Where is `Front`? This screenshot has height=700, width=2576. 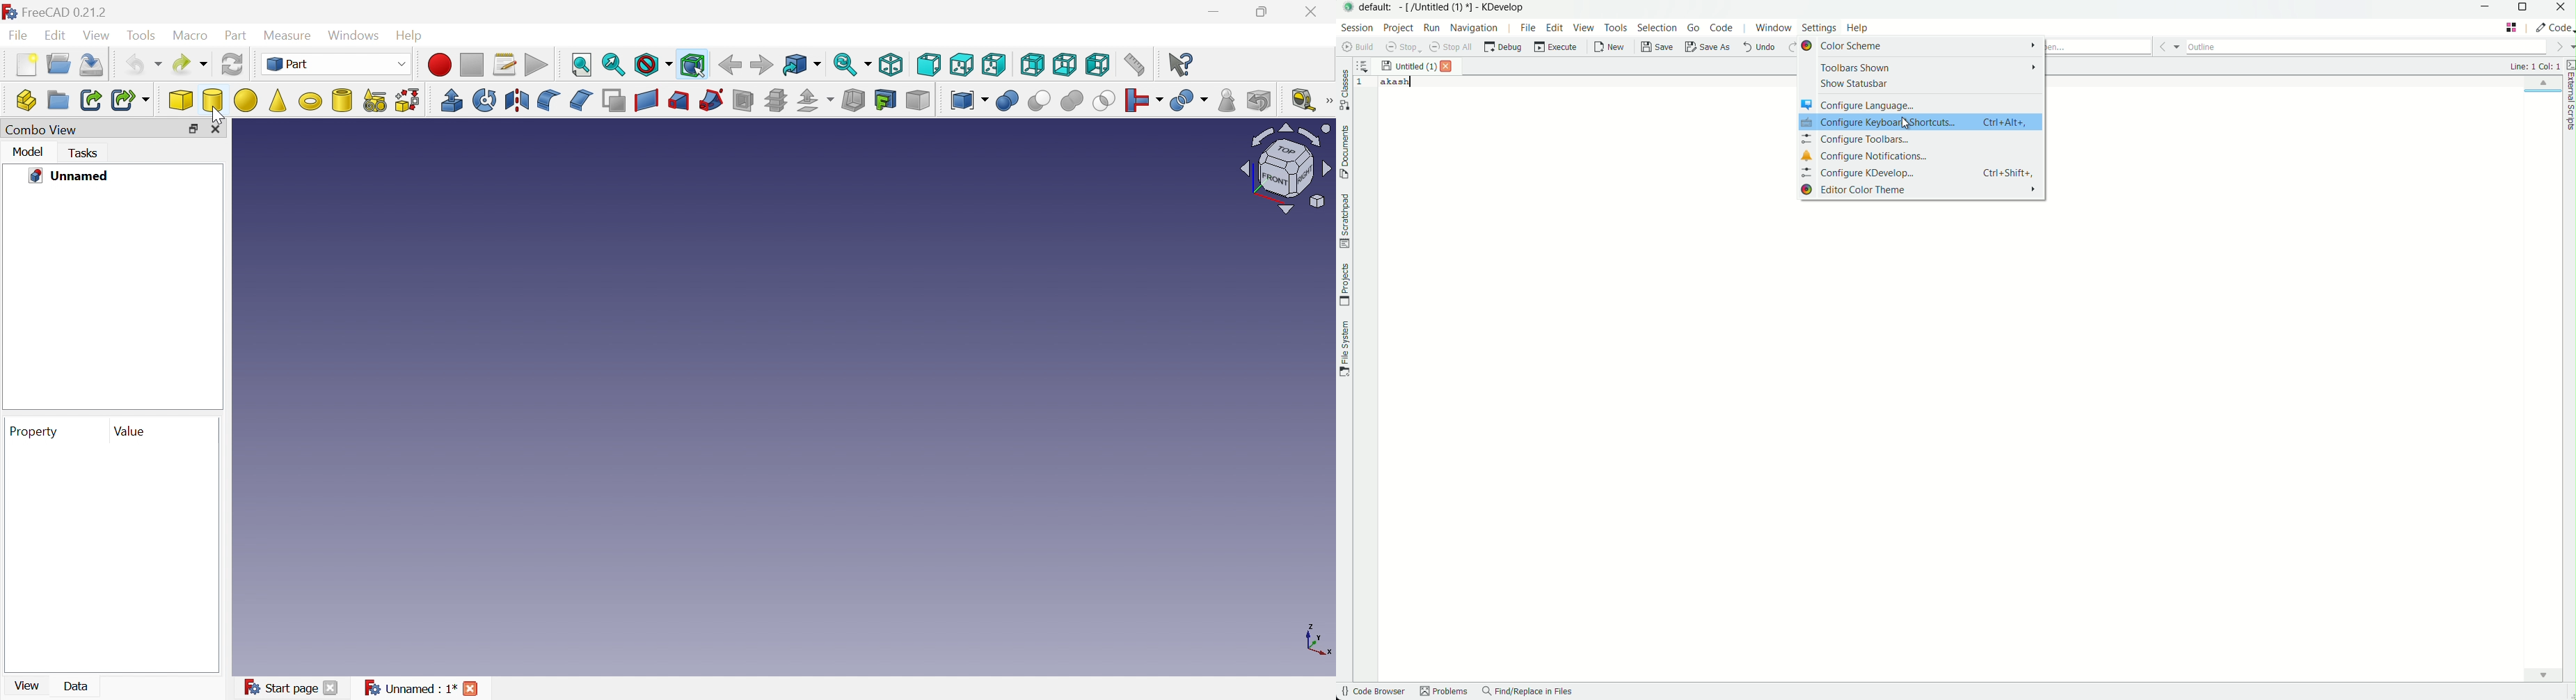
Front is located at coordinates (929, 64).